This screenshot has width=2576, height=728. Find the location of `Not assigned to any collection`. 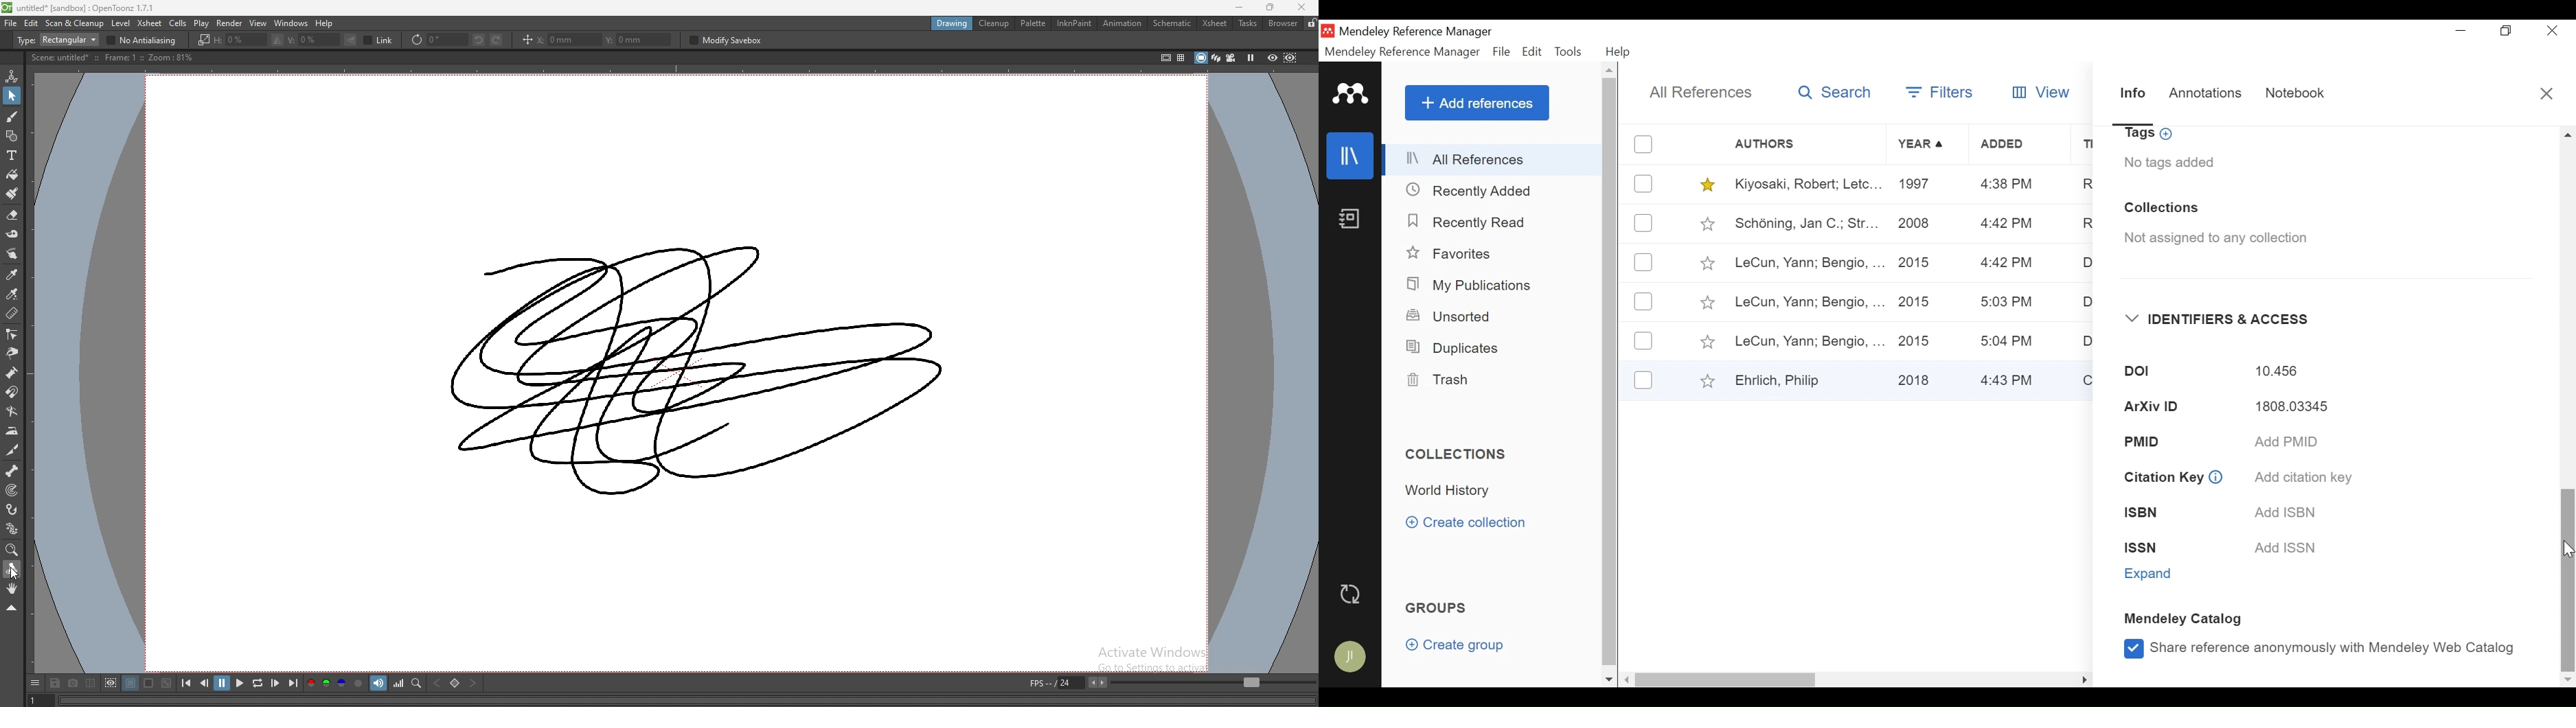

Not assigned to any collection is located at coordinates (2211, 239).